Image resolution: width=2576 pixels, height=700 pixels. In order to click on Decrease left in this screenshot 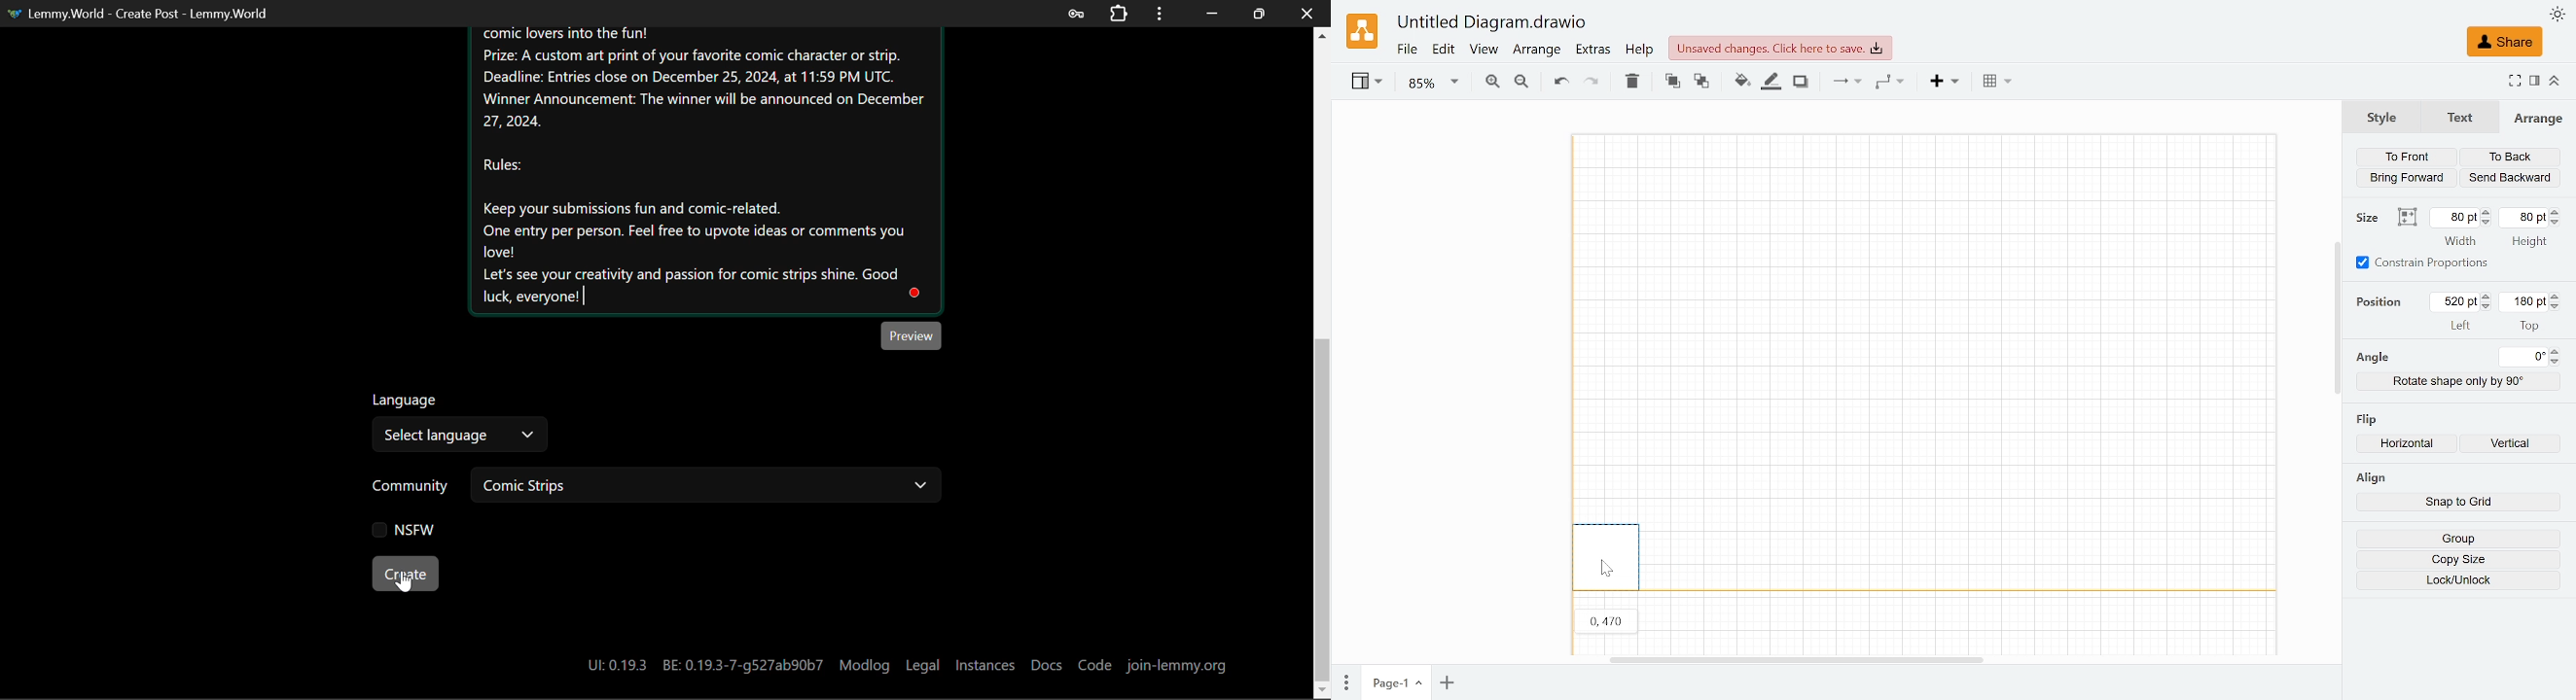, I will do `click(2488, 307)`.